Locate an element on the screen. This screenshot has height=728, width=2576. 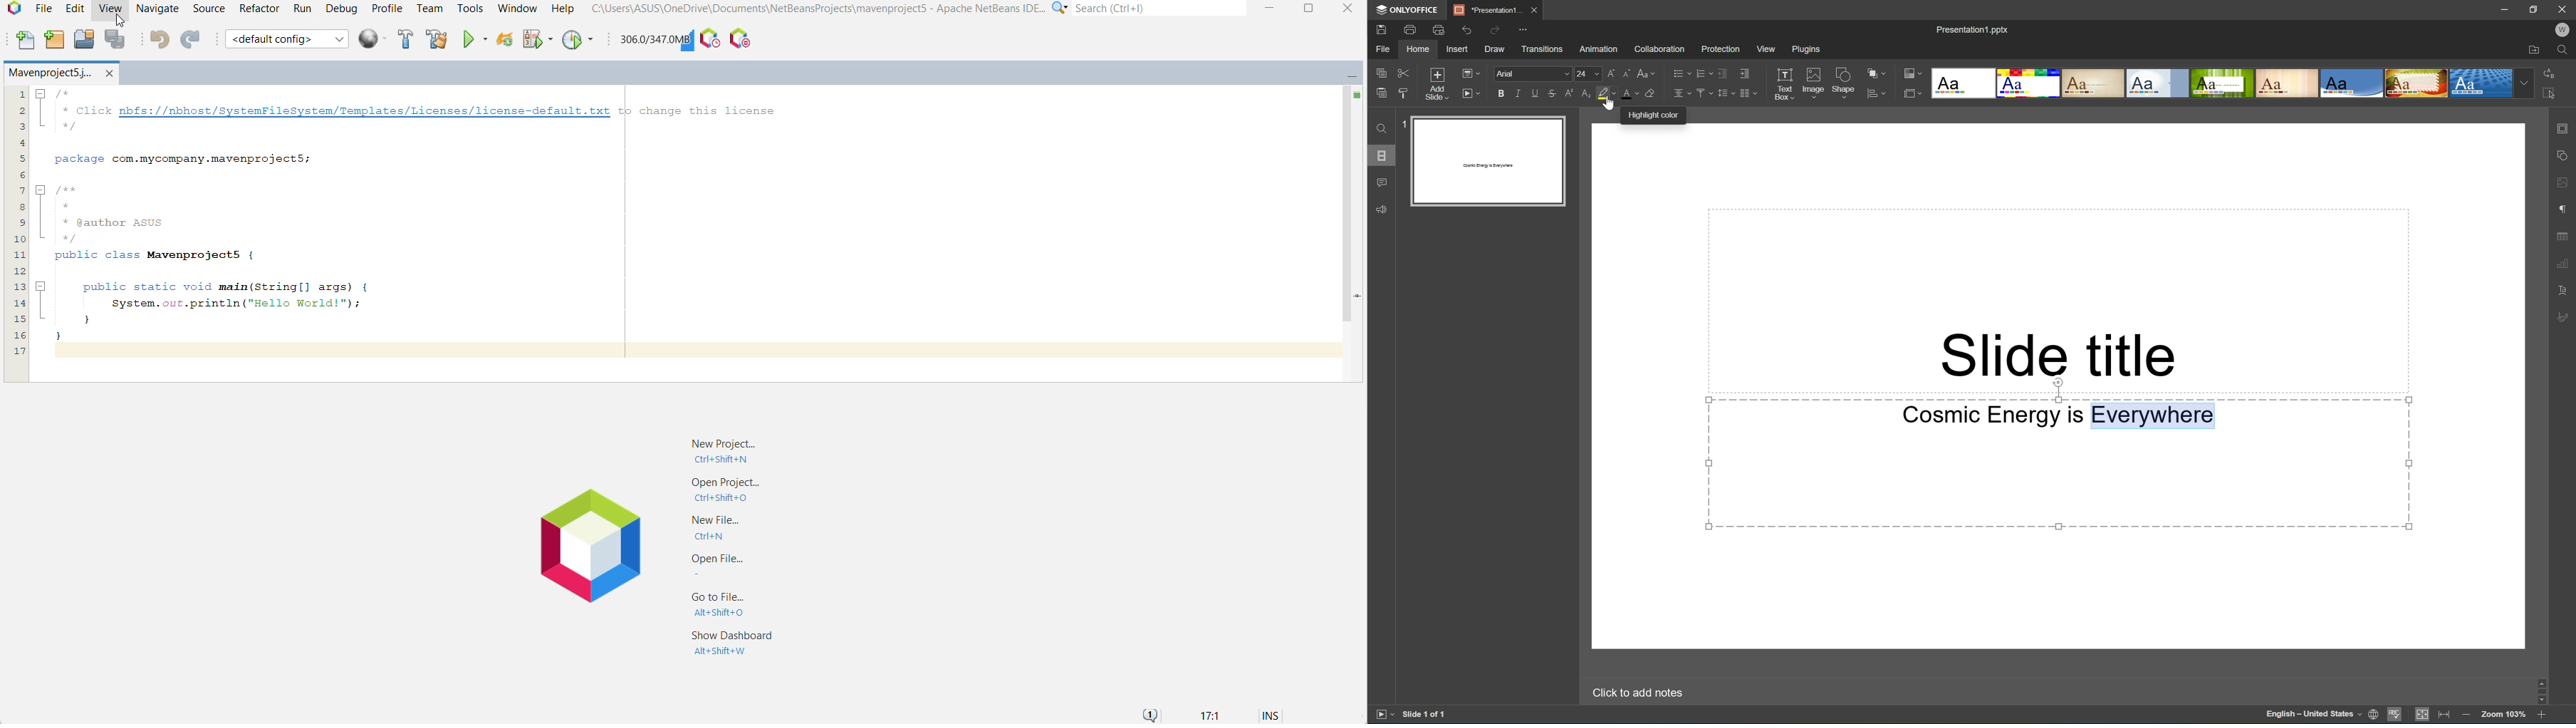
Insert columns is located at coordinates (1749, 93).